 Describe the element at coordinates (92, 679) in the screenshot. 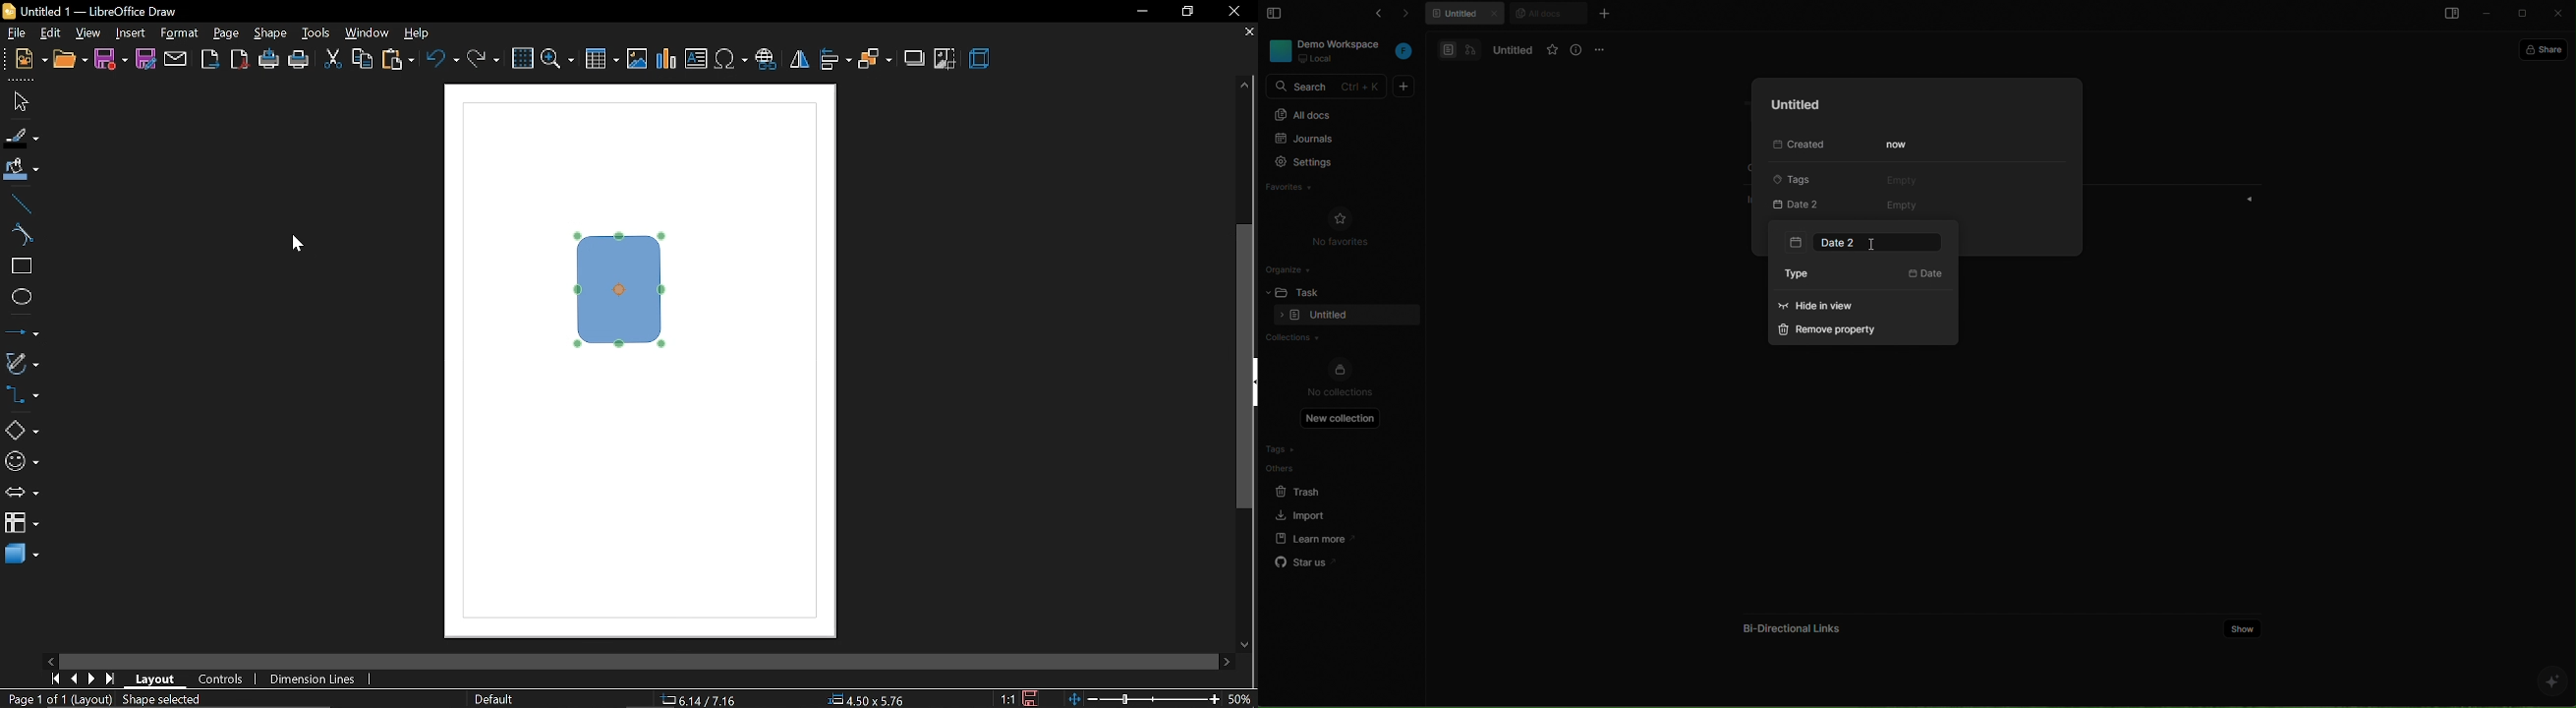

I see `next page` at that location.